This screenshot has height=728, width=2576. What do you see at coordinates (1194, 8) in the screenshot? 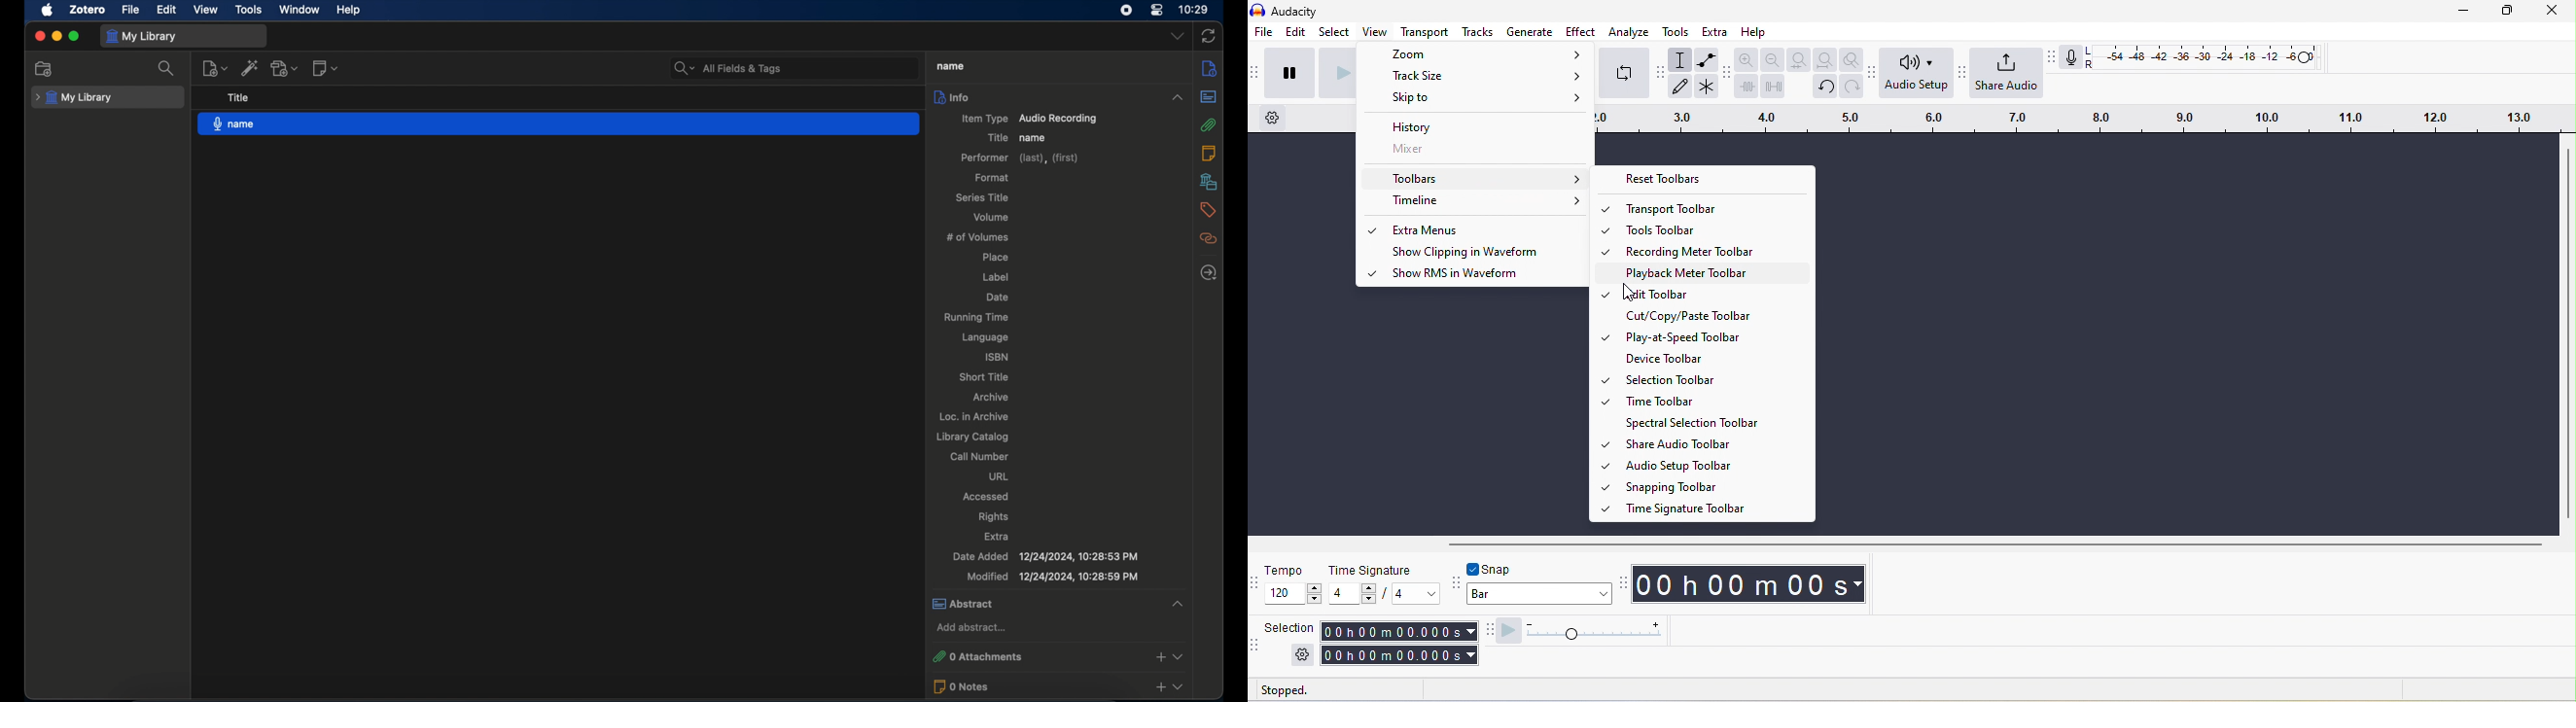
I see `time` at bounding box center [1194, 8].